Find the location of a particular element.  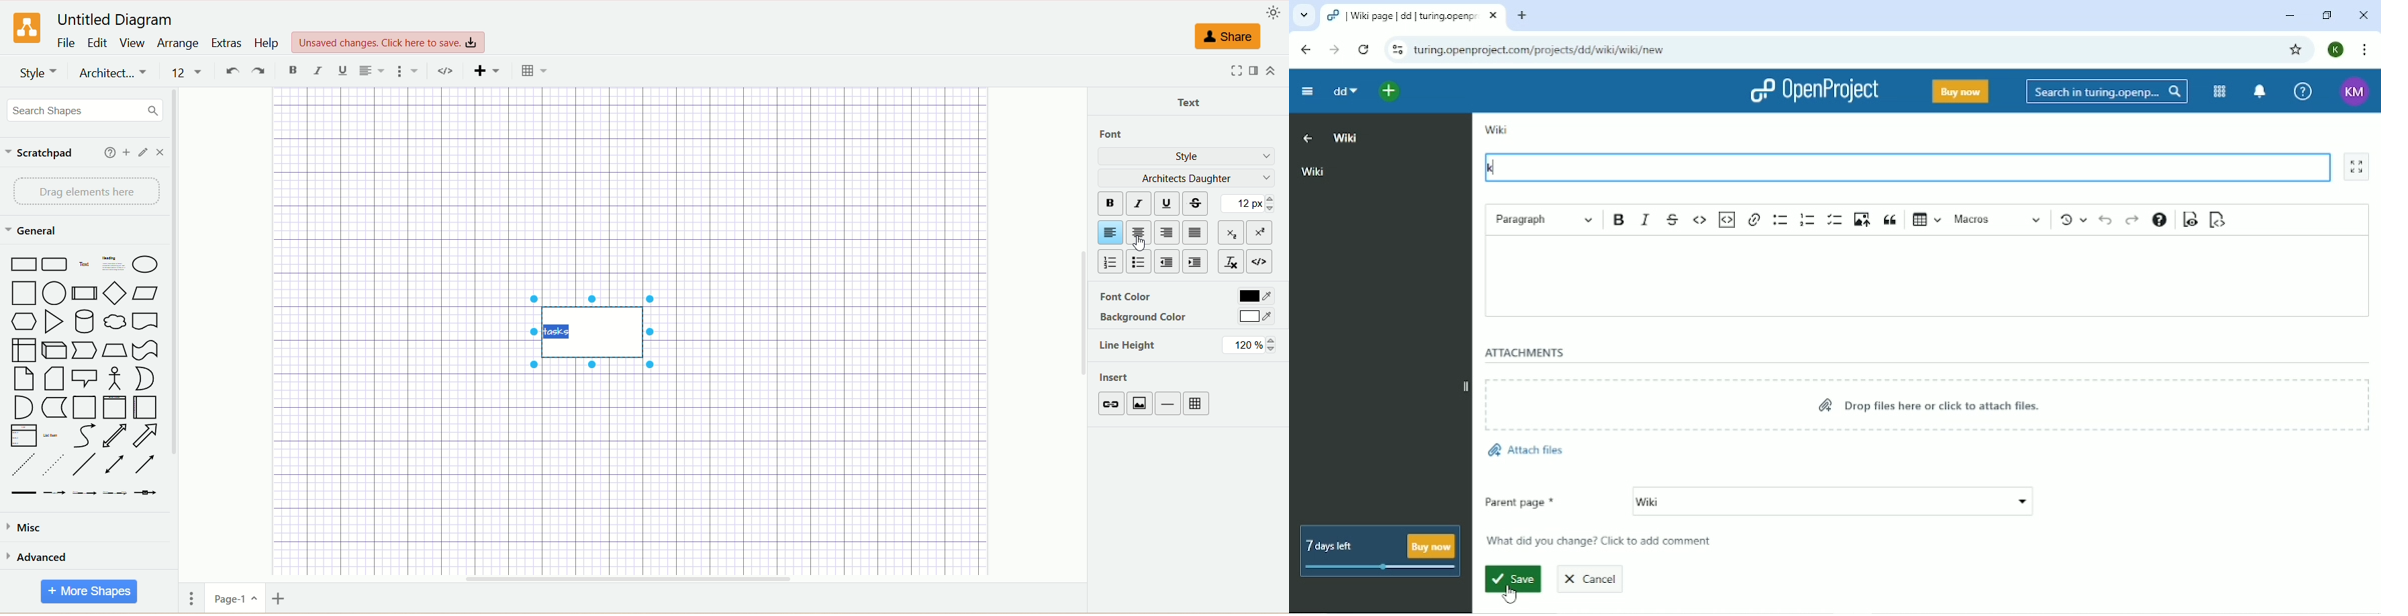

Line with Double Arrows is located at coordinates (114, 465).